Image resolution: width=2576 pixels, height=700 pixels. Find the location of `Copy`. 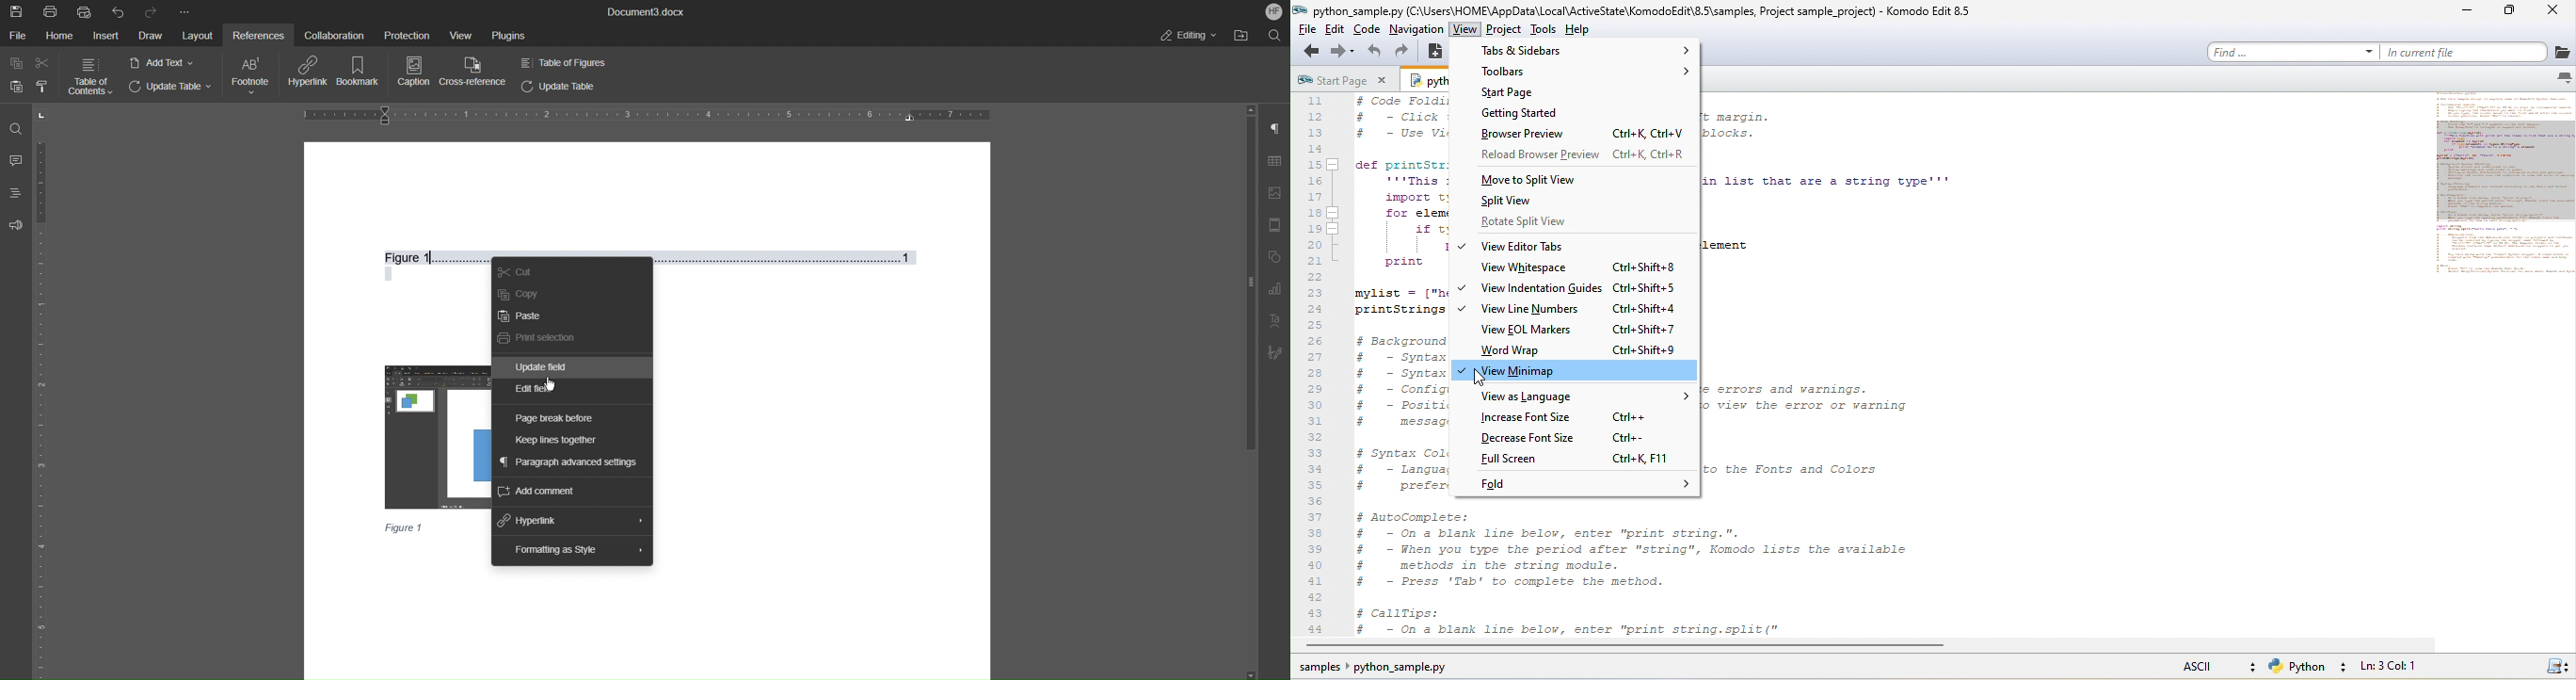

Copy is located at coordinates (17, 63).